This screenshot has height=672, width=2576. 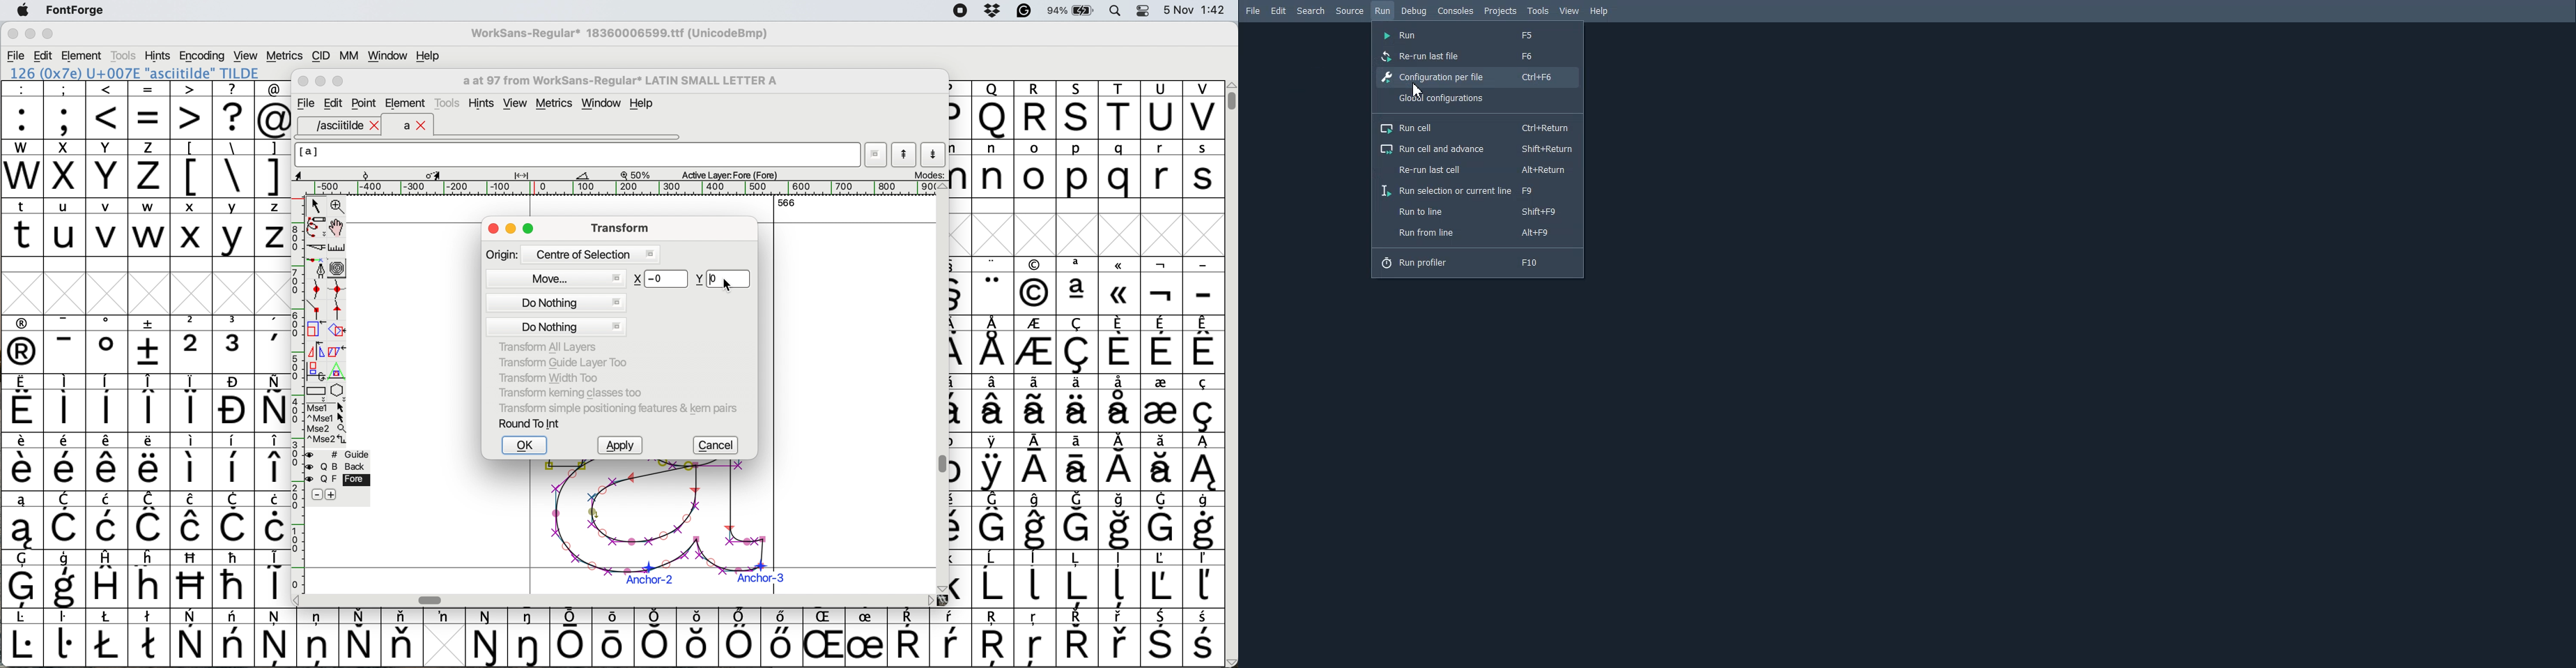 What do you see at coordinates (1035, 463) in the screenshot?
I see `symbol` at bounding box center [1035, 463].